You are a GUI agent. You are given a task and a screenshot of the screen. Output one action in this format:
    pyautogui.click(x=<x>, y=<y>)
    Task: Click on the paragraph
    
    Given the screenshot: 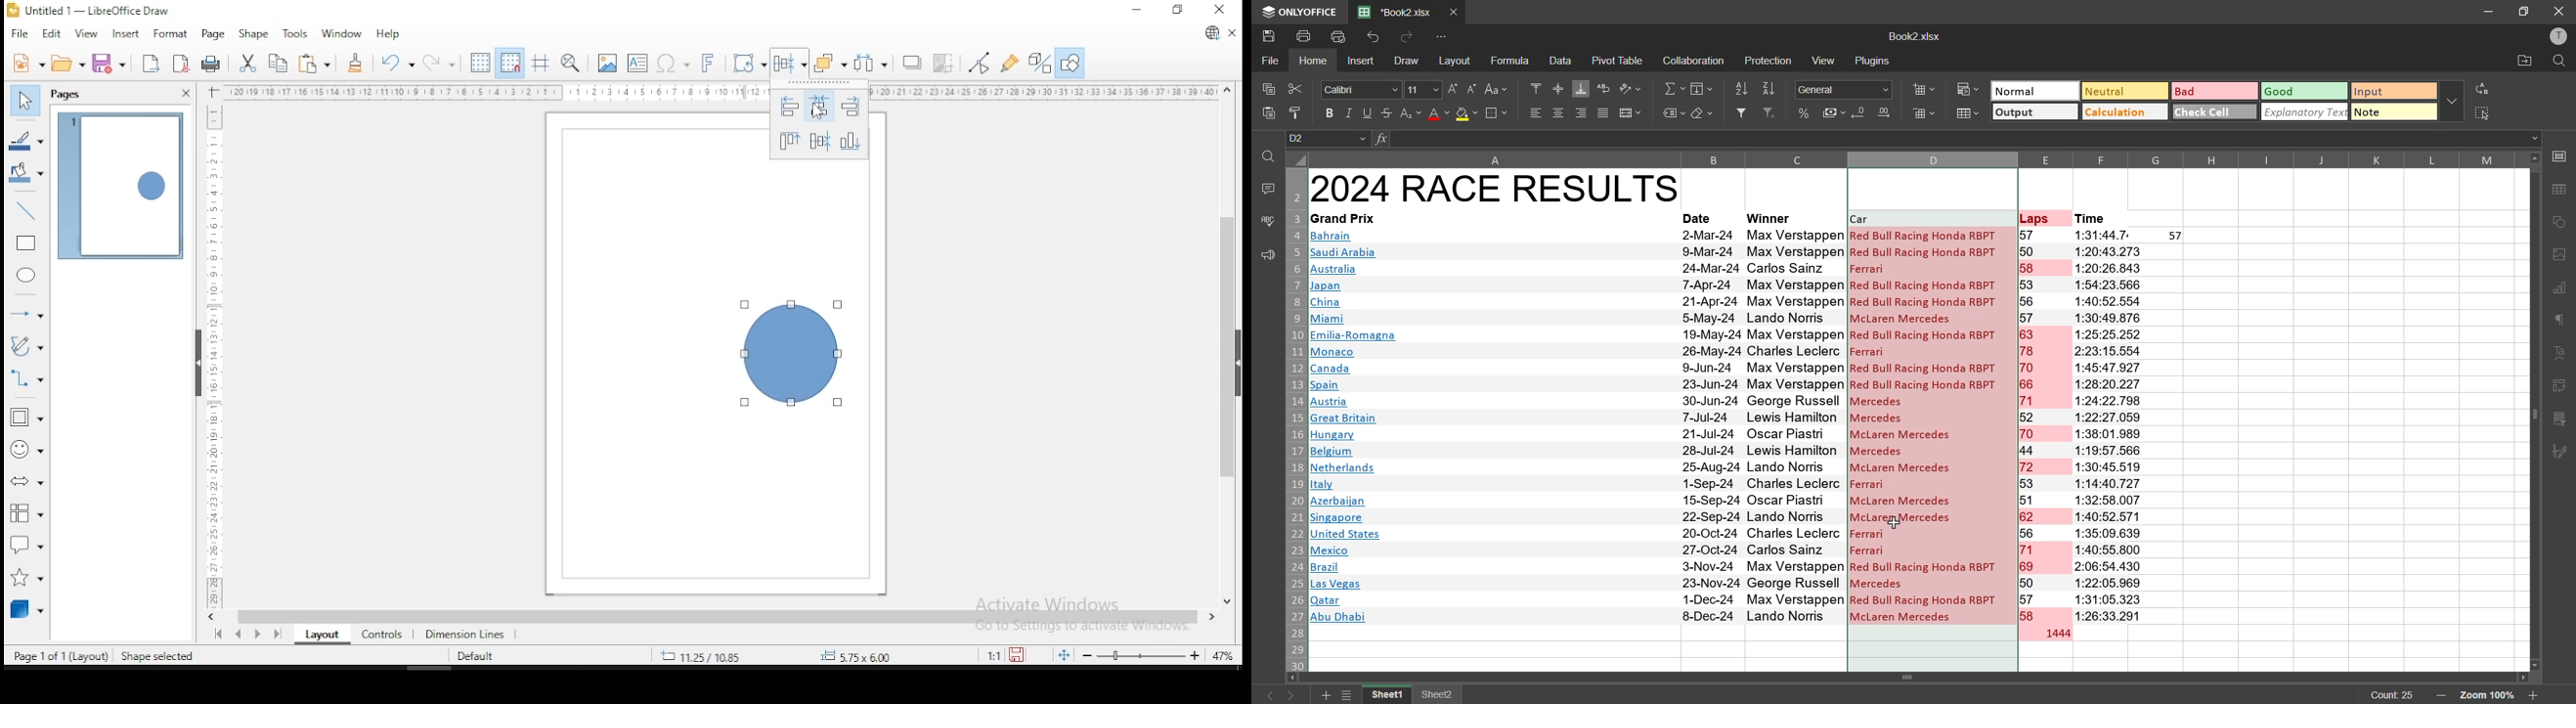 What is the action you would take?
    pyautogui.click(x=2562, y=323)
    